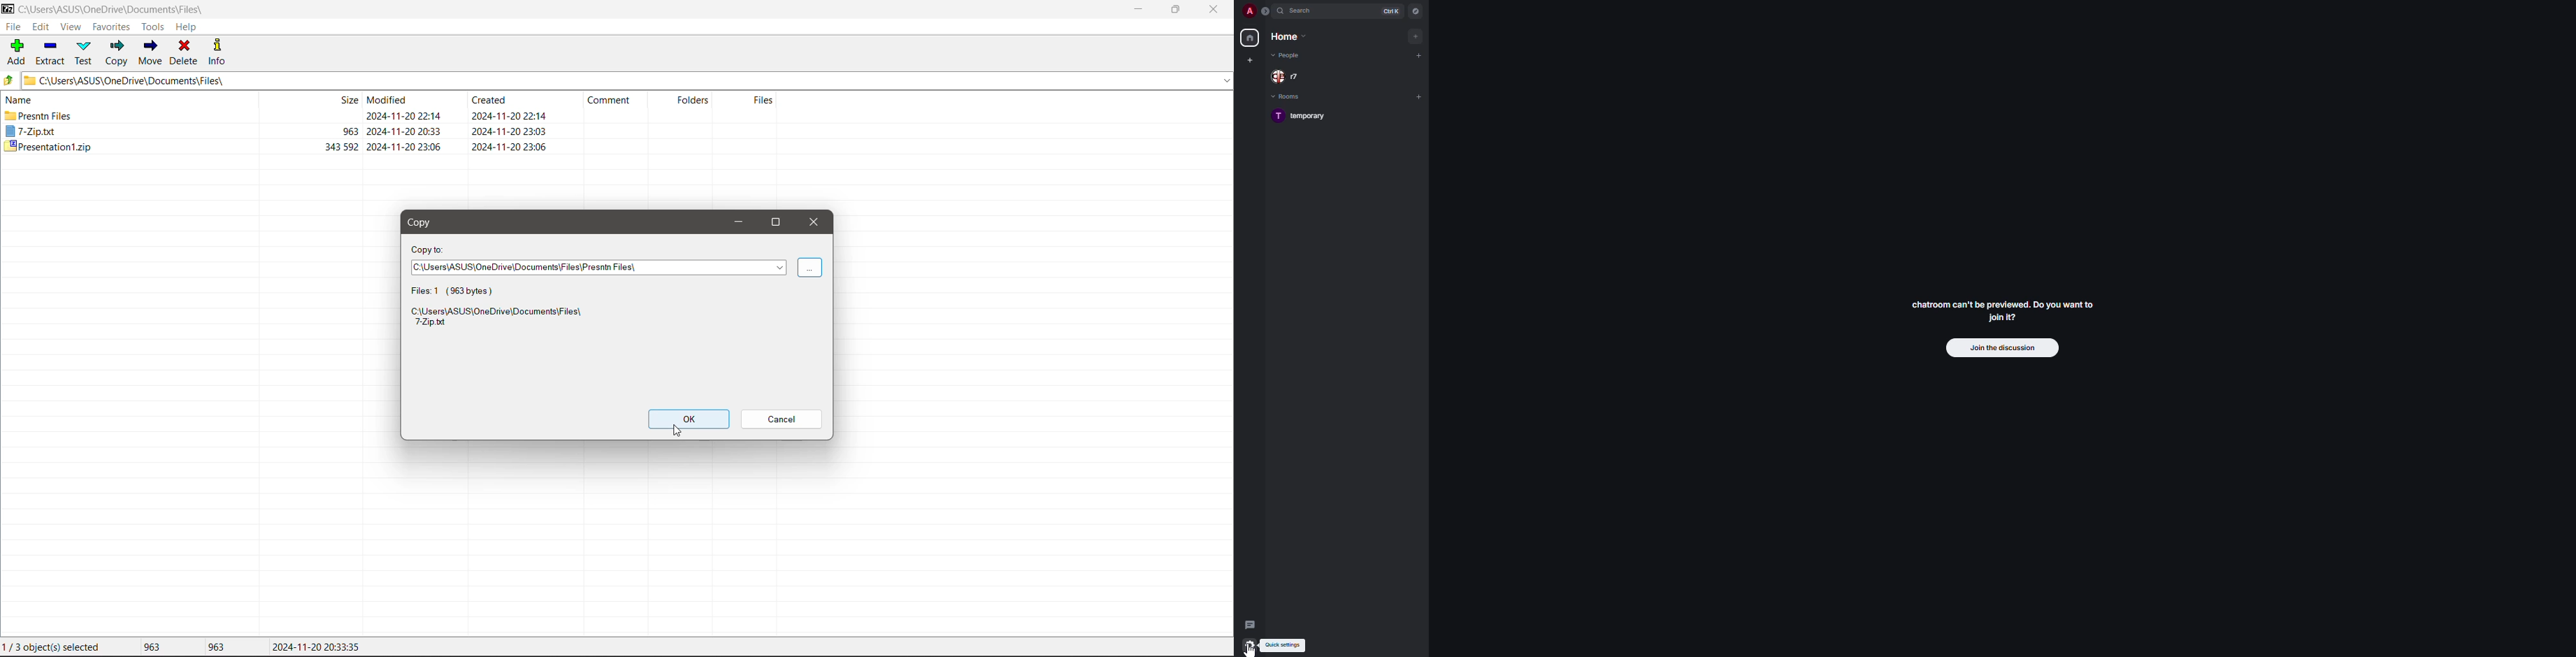 This screenshot has height=672, width=2576. Describe the element at coordinates (1215, 10) in the screenshot. I see `Close` at that location.